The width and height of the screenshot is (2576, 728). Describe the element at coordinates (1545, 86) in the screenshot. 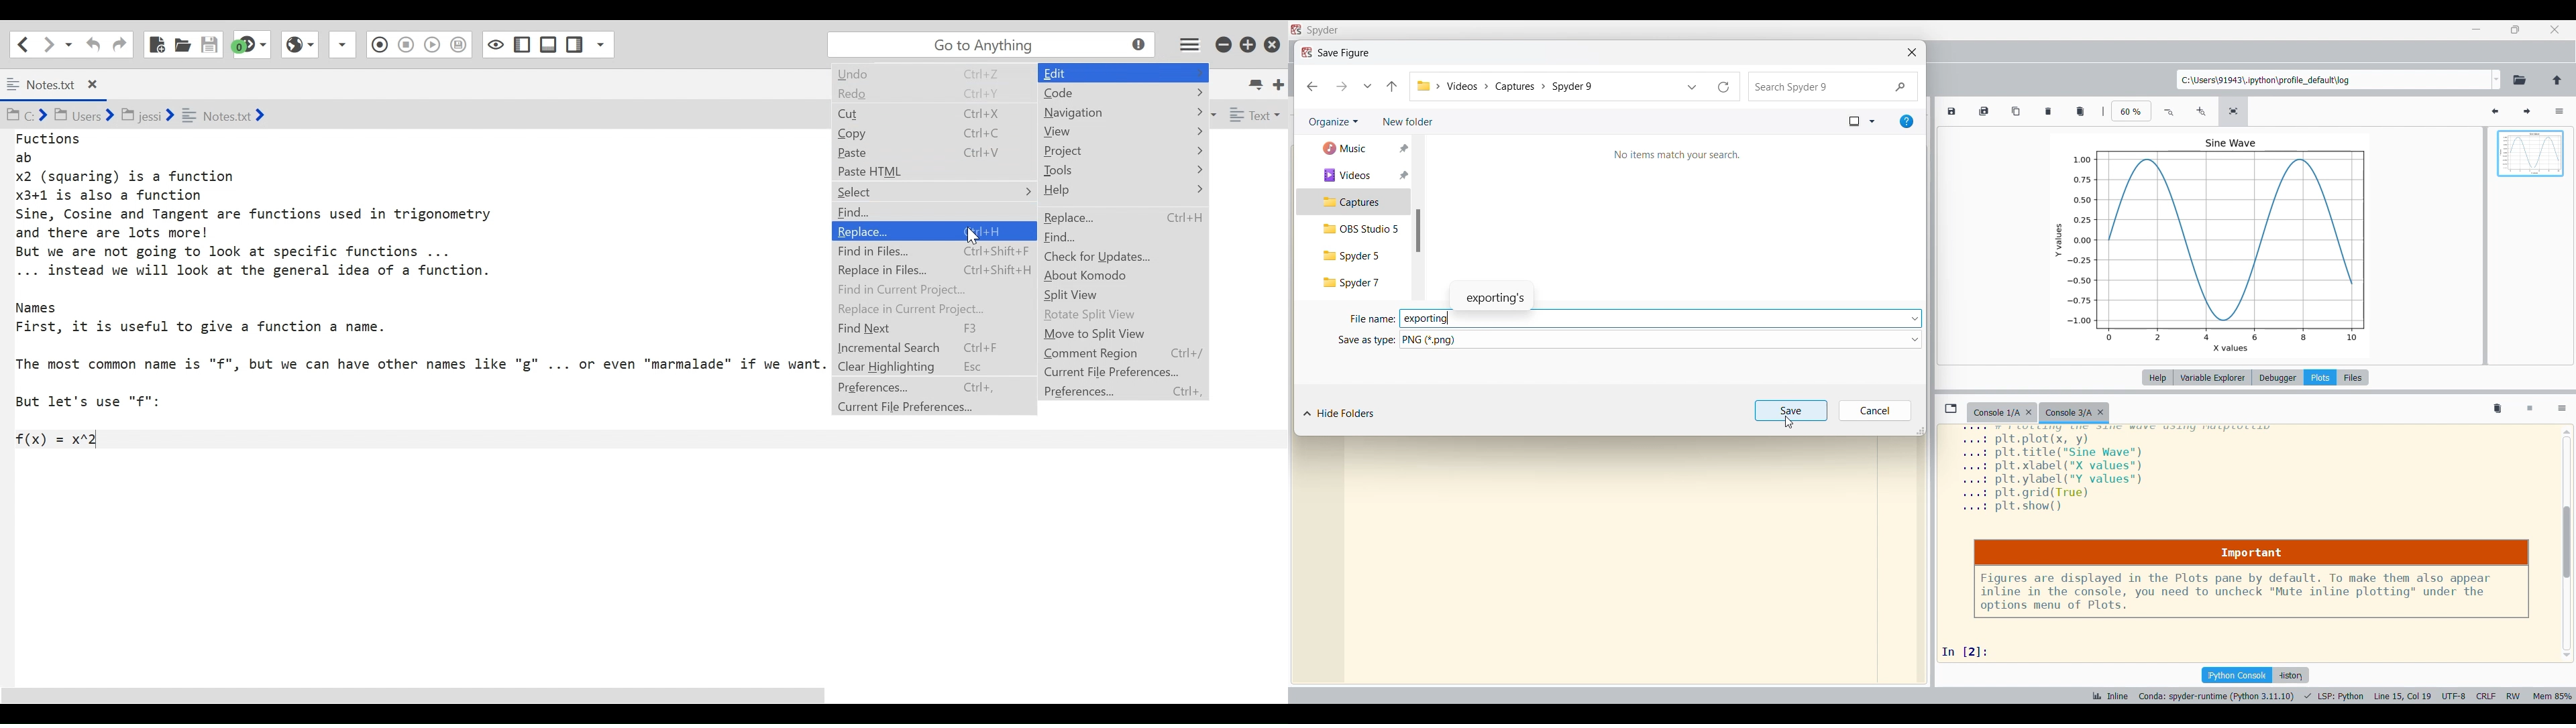

I see `Current pathway` at that location.